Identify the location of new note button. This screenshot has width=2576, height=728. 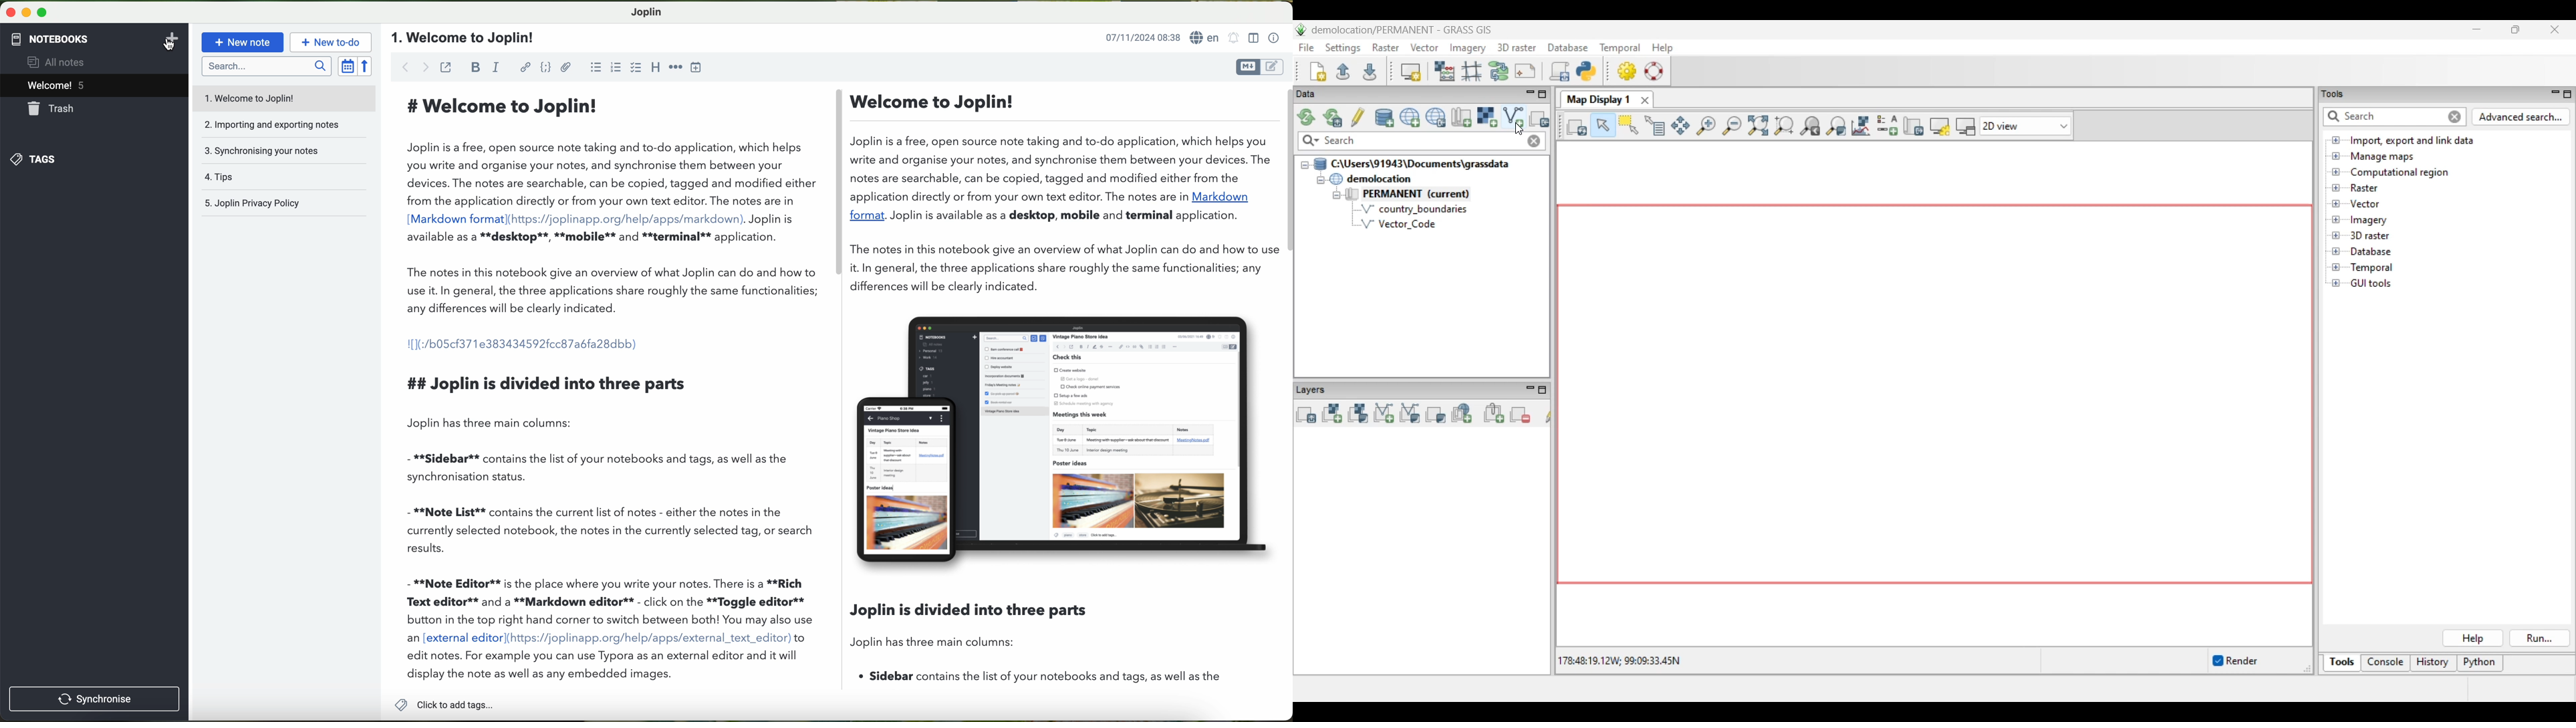
(242, 42).